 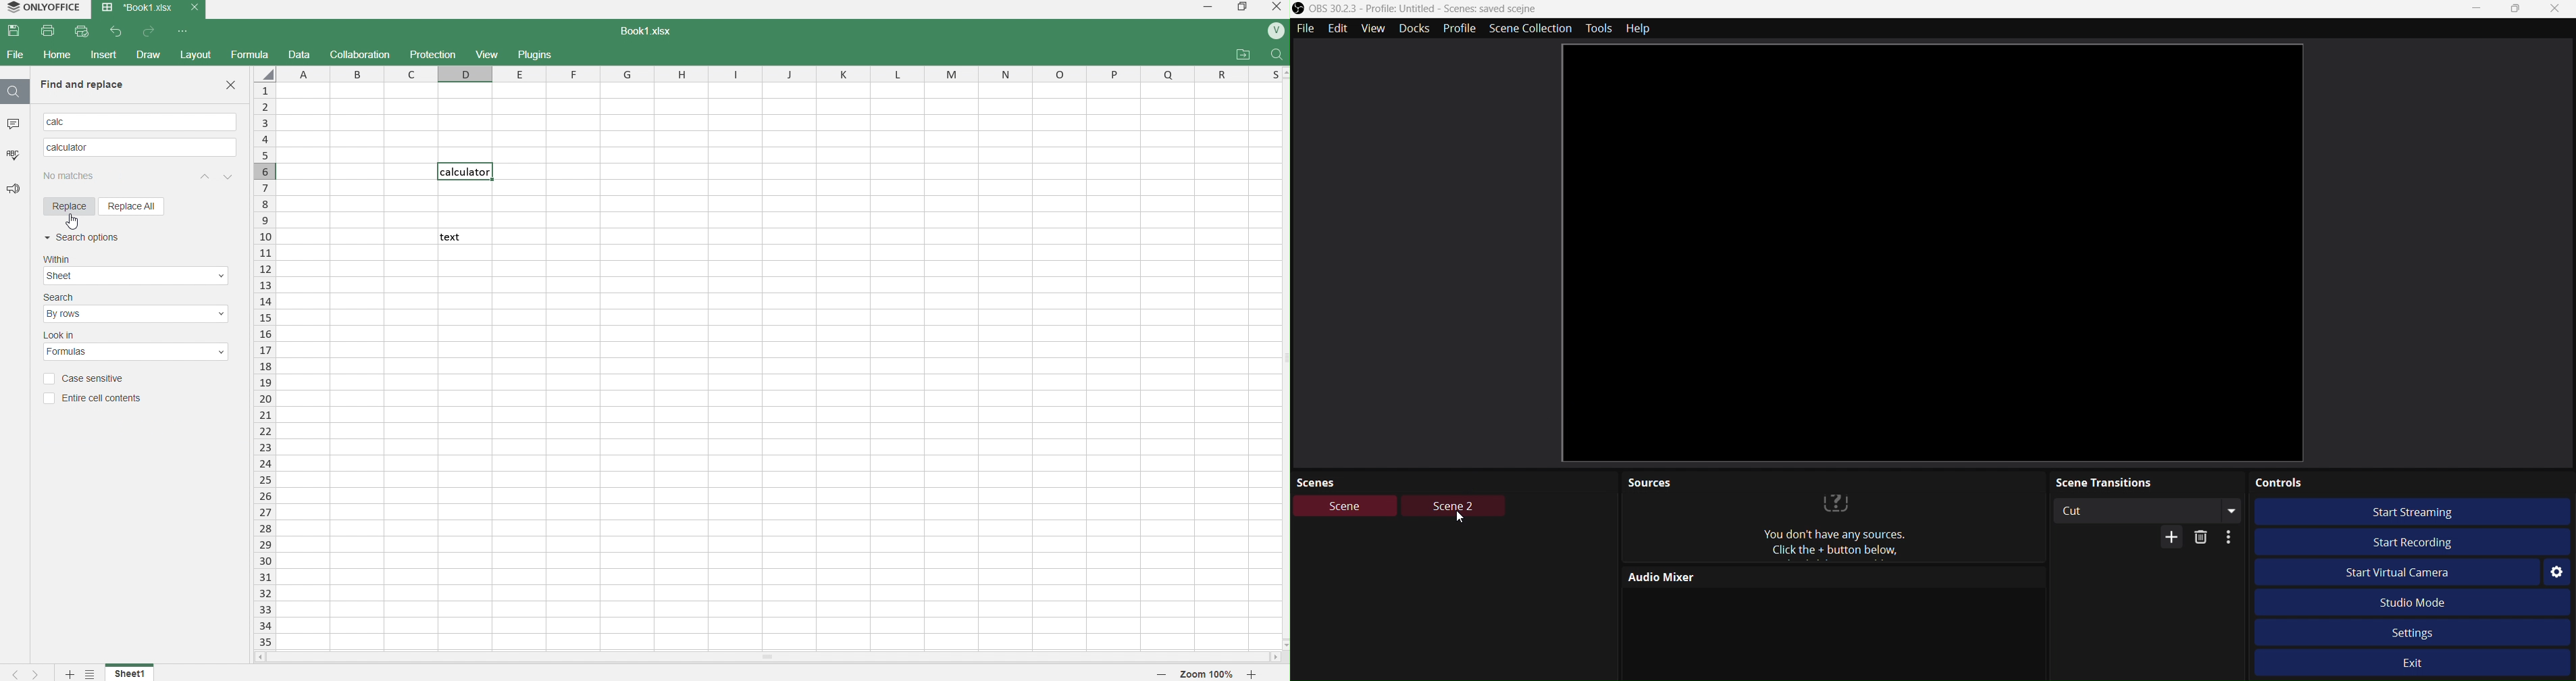 I want to click on Delete, so click(x=2203, y=538).